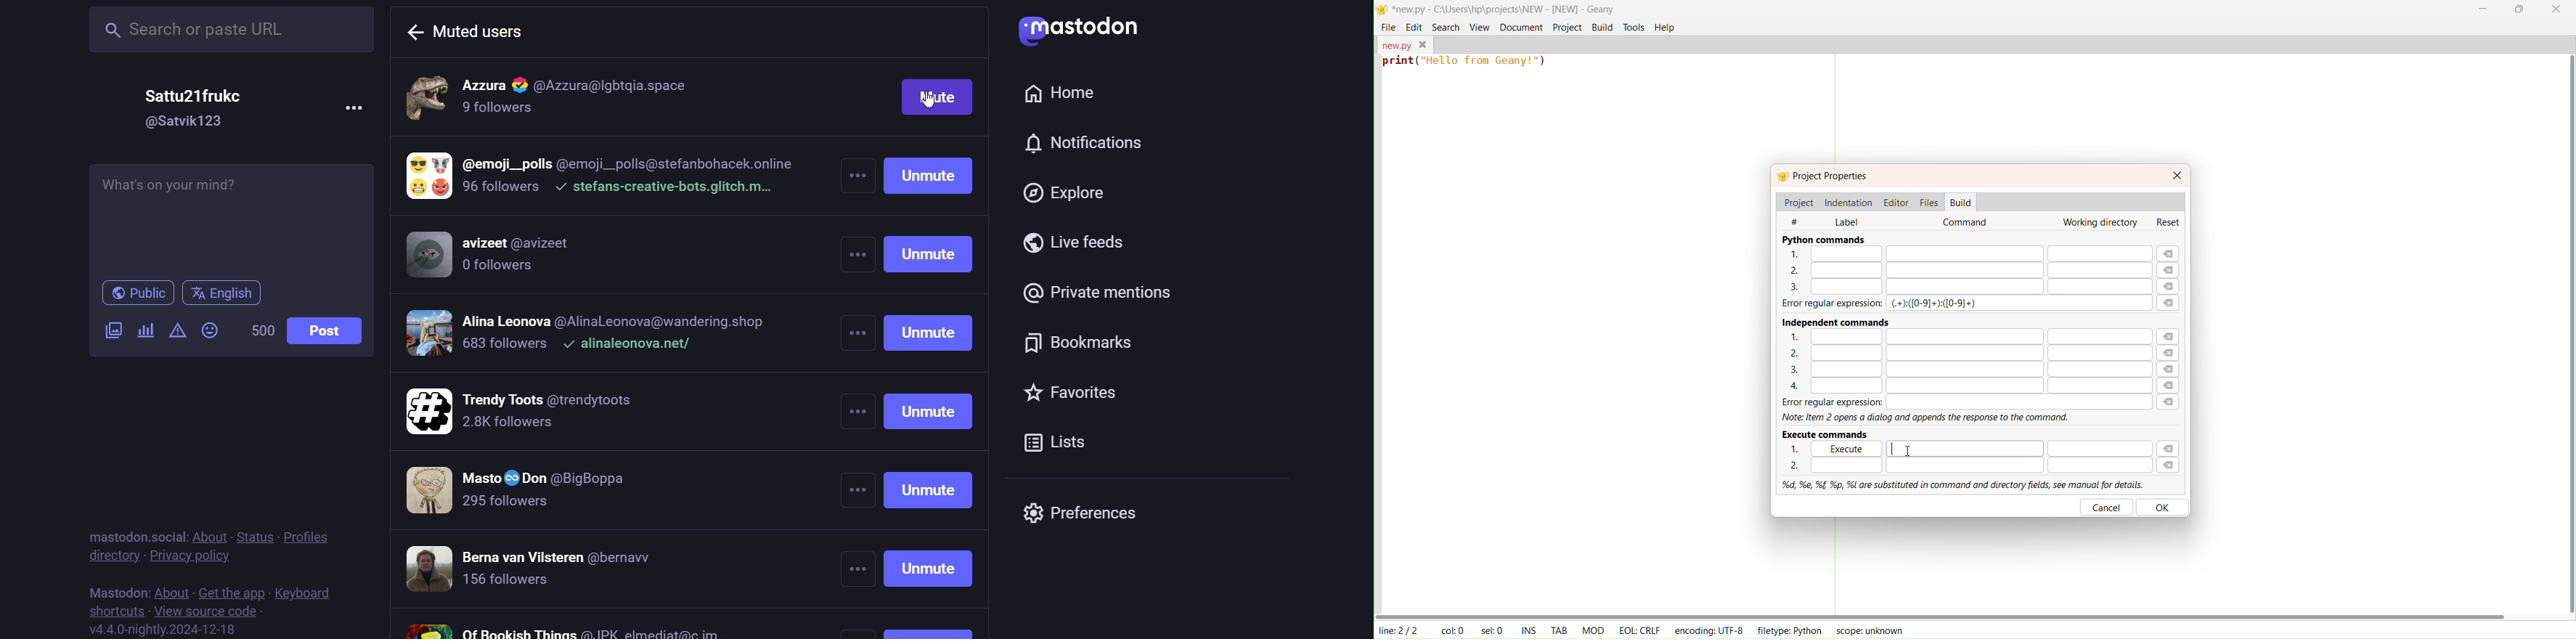 The height and width of the screenshot is (644, 2576). Describe the element at coordinates (564, 412) in the screenshot. I see `muted user 5` at that location.